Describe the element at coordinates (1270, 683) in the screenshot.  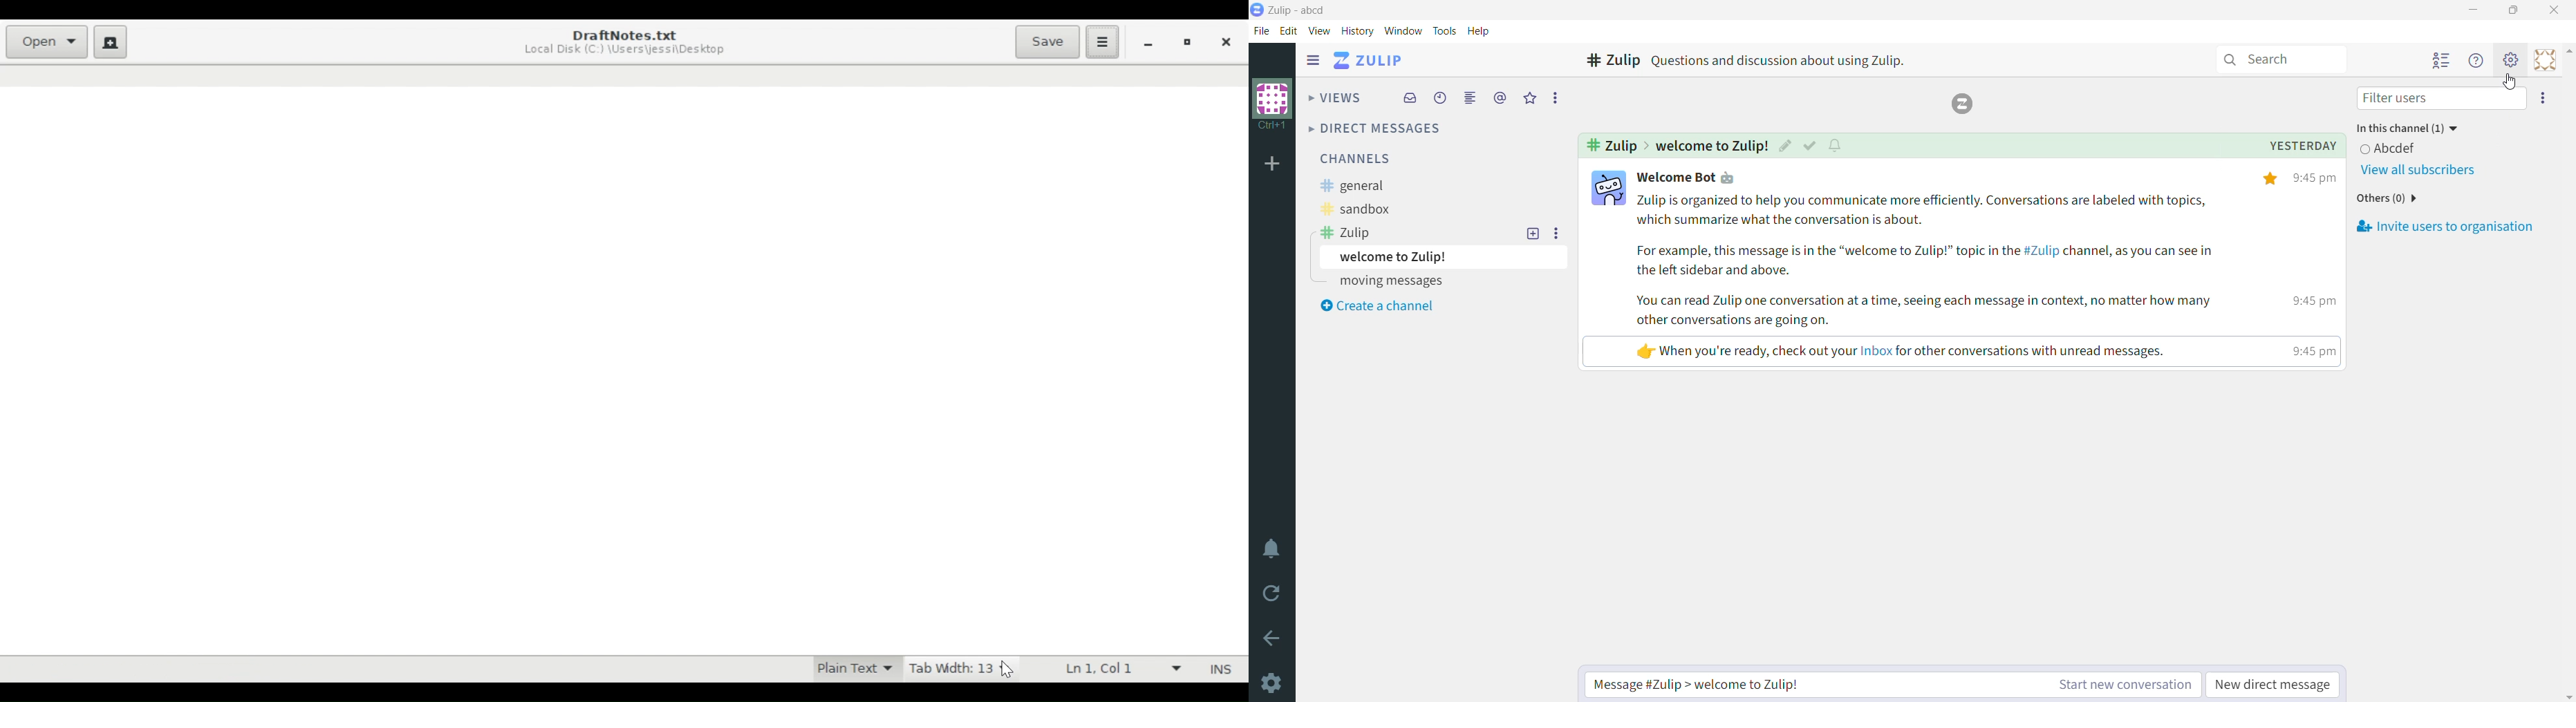
I see `Settings` at that location.